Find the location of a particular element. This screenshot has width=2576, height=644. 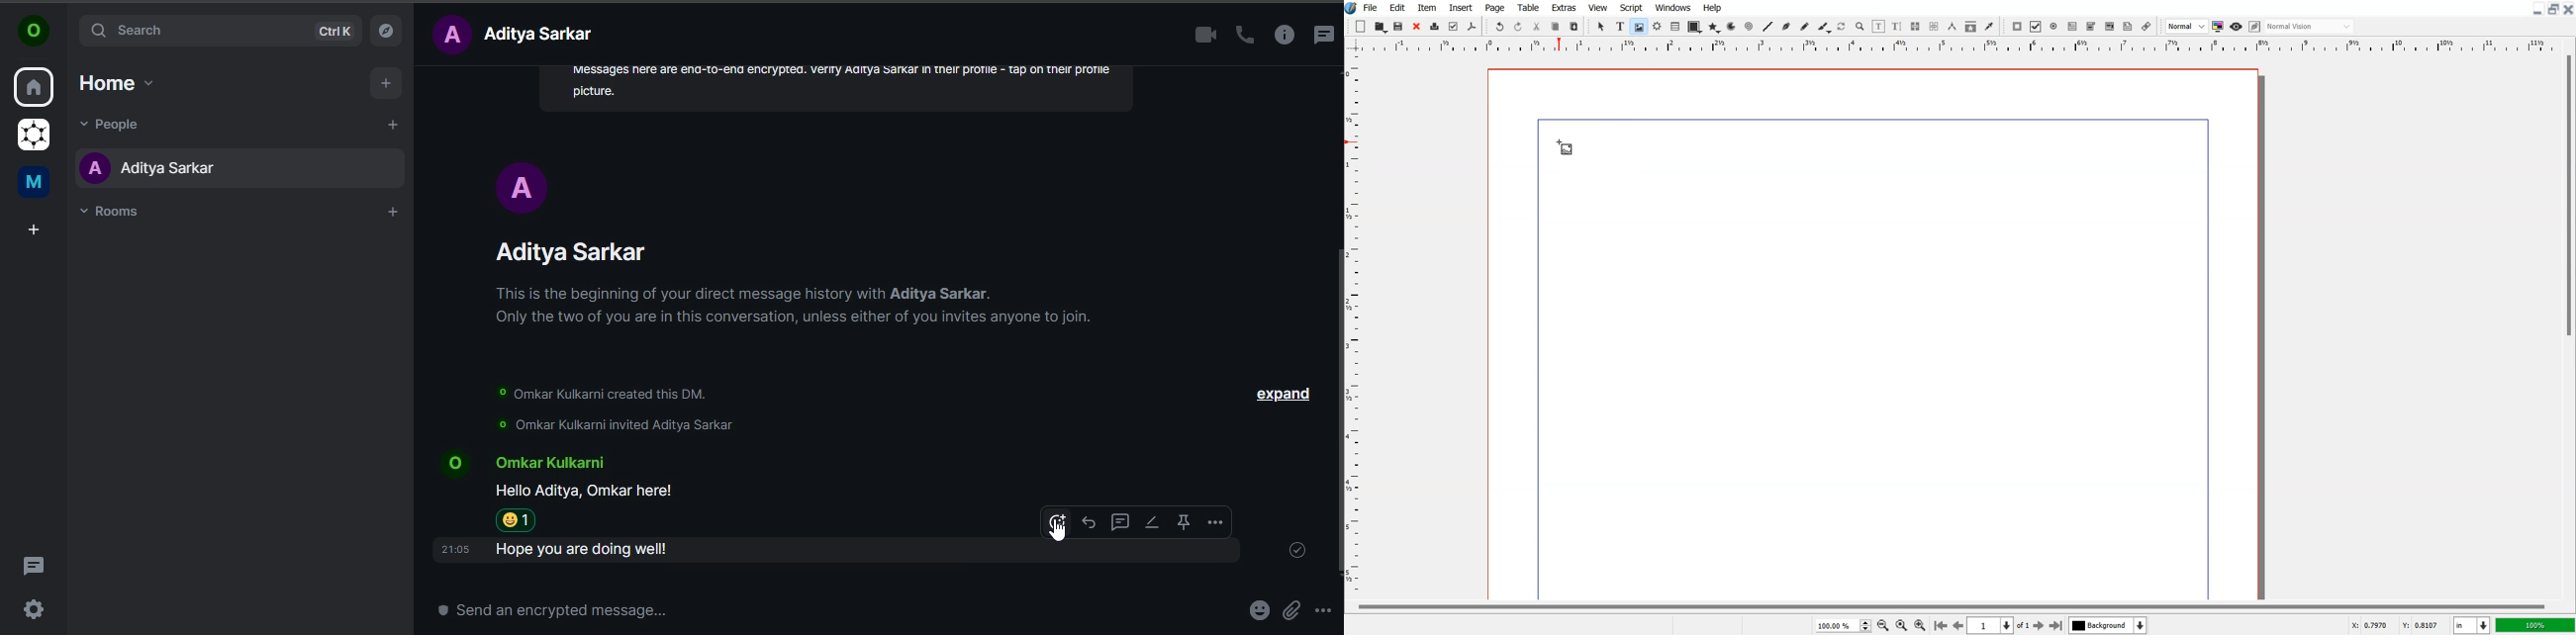

Shape is located at coordinates (1694, 28).